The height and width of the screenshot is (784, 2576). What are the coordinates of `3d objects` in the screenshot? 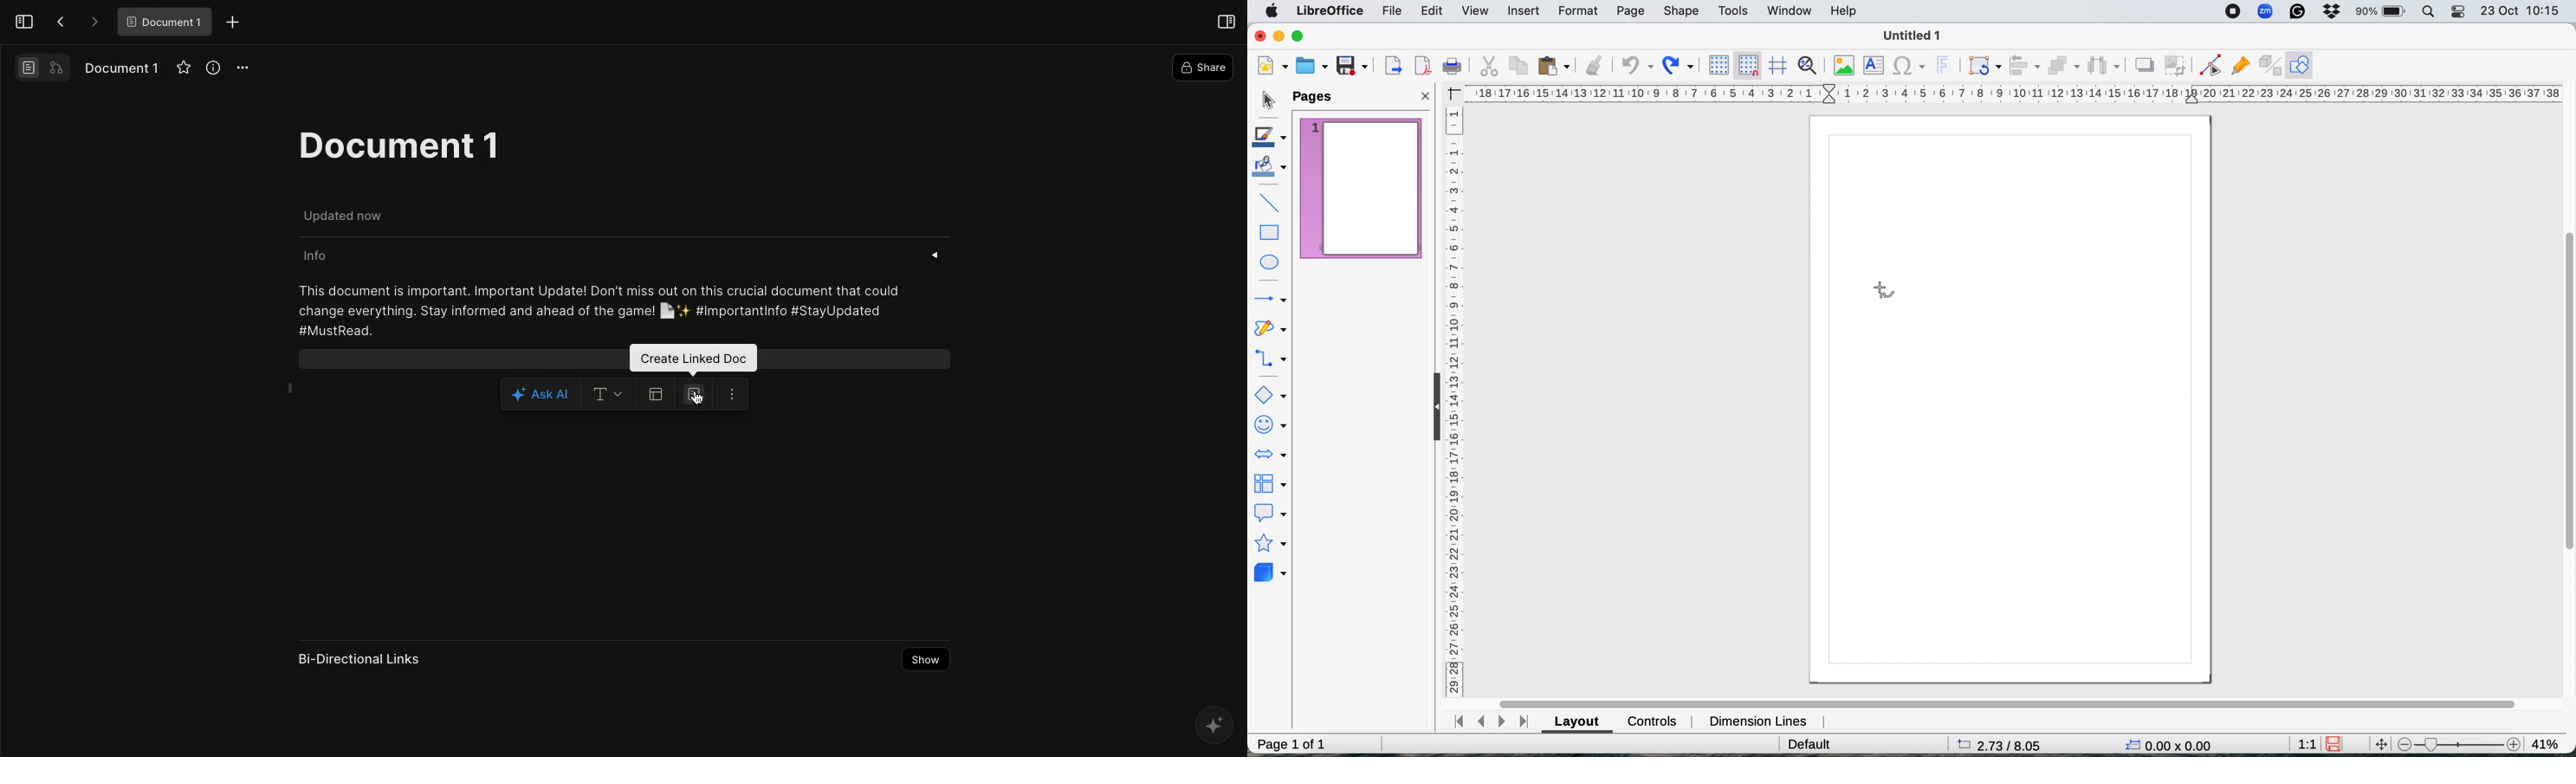 It's located at (1271, 575).